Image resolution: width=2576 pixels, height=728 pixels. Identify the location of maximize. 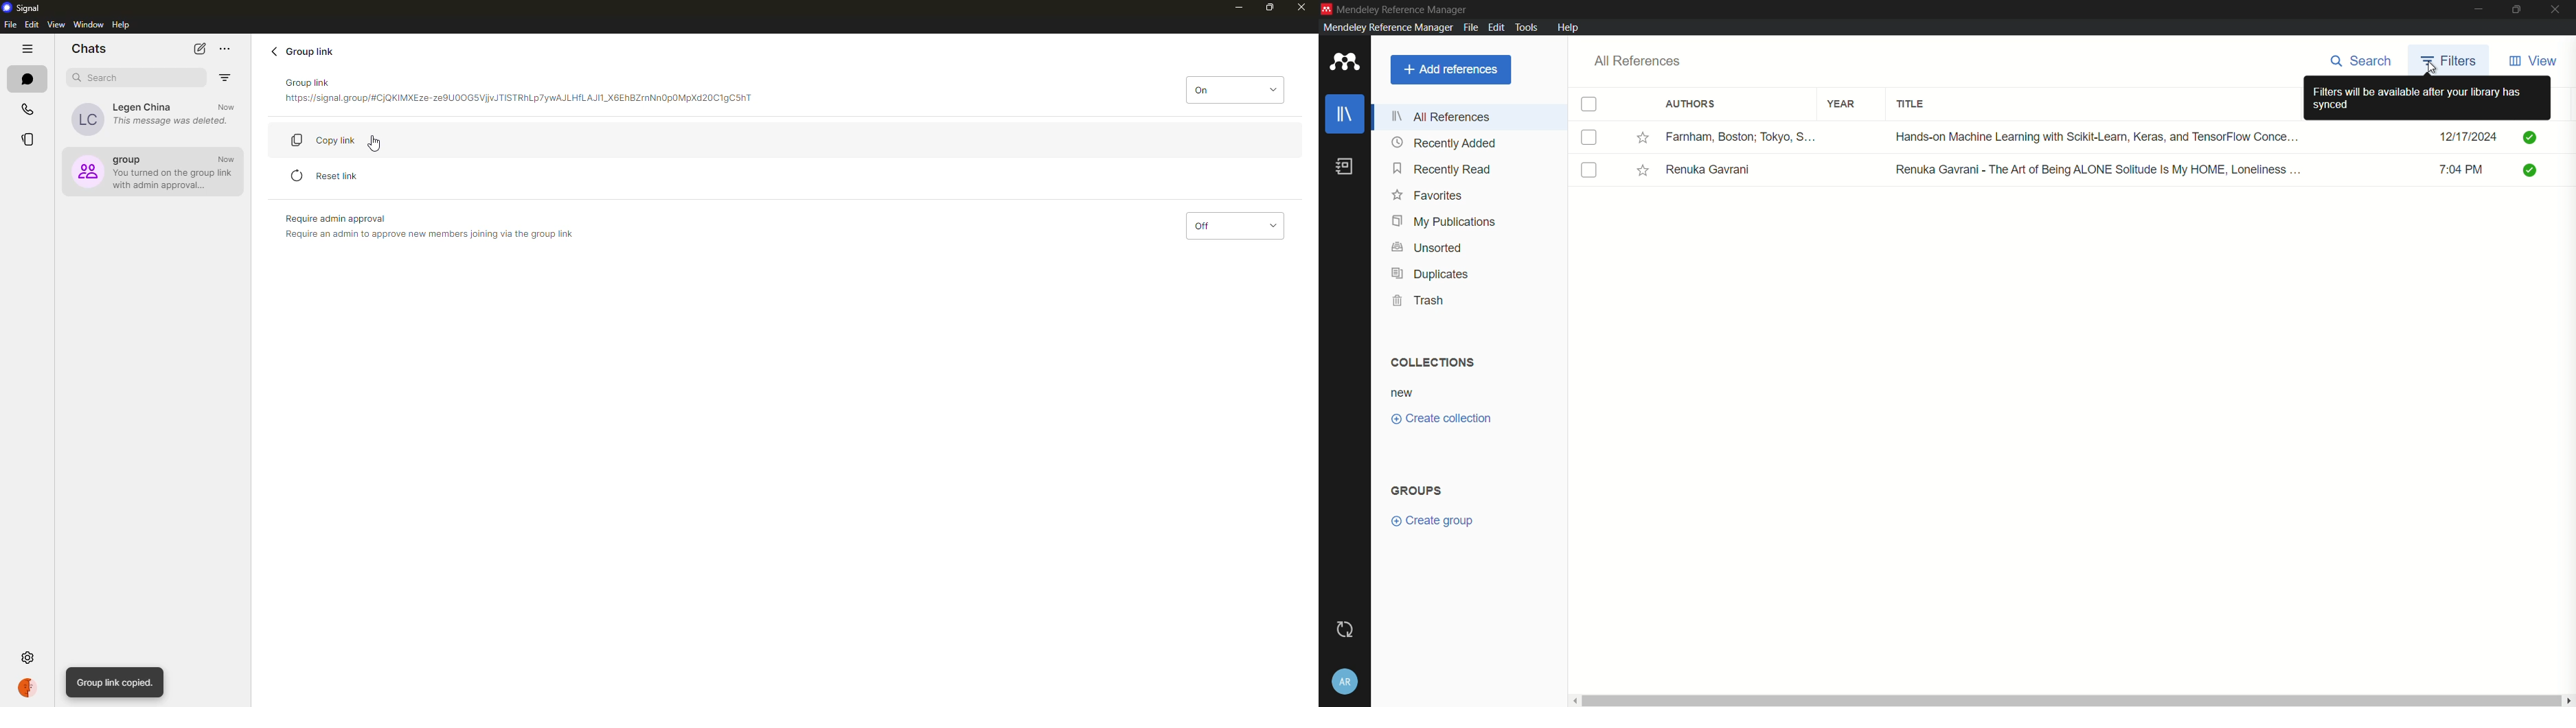
(1270, 8).